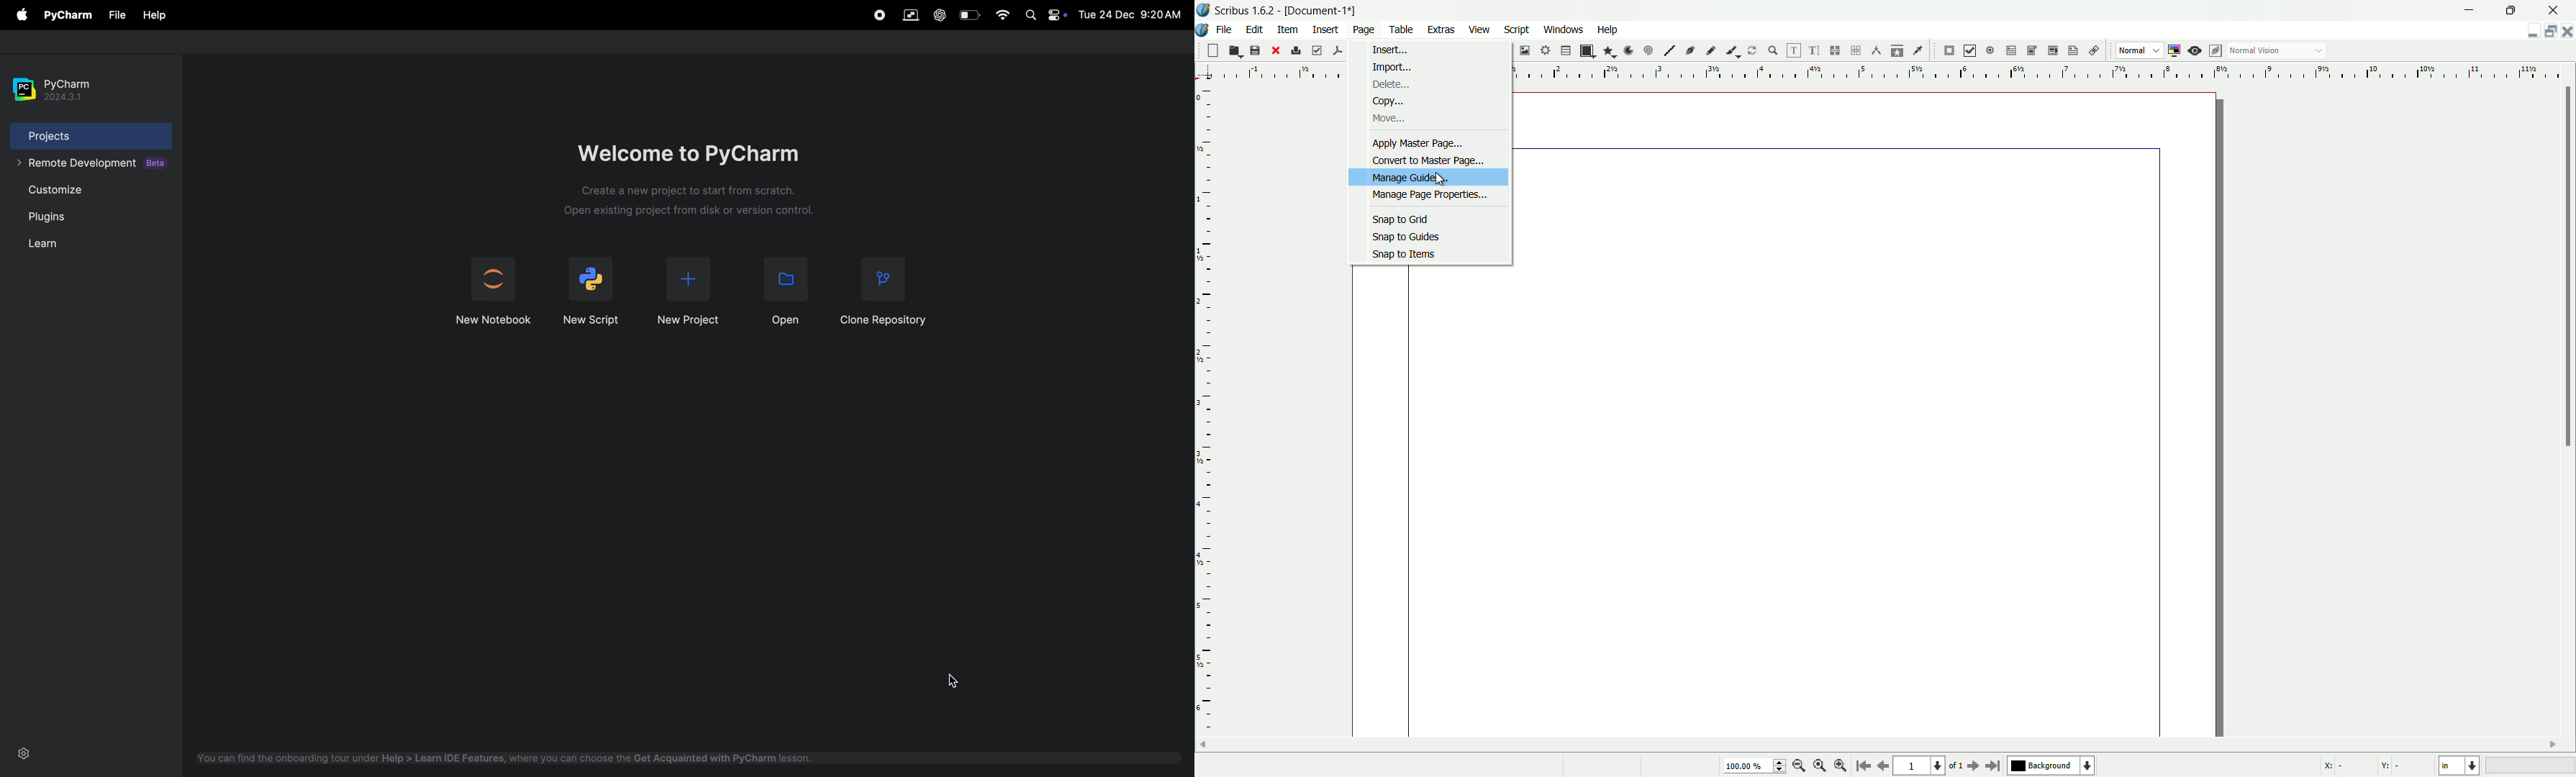 The image size is (2576, 784). Describe the element at coordinates (1477, 29) in the screenshot. I see `view menu` at that location.